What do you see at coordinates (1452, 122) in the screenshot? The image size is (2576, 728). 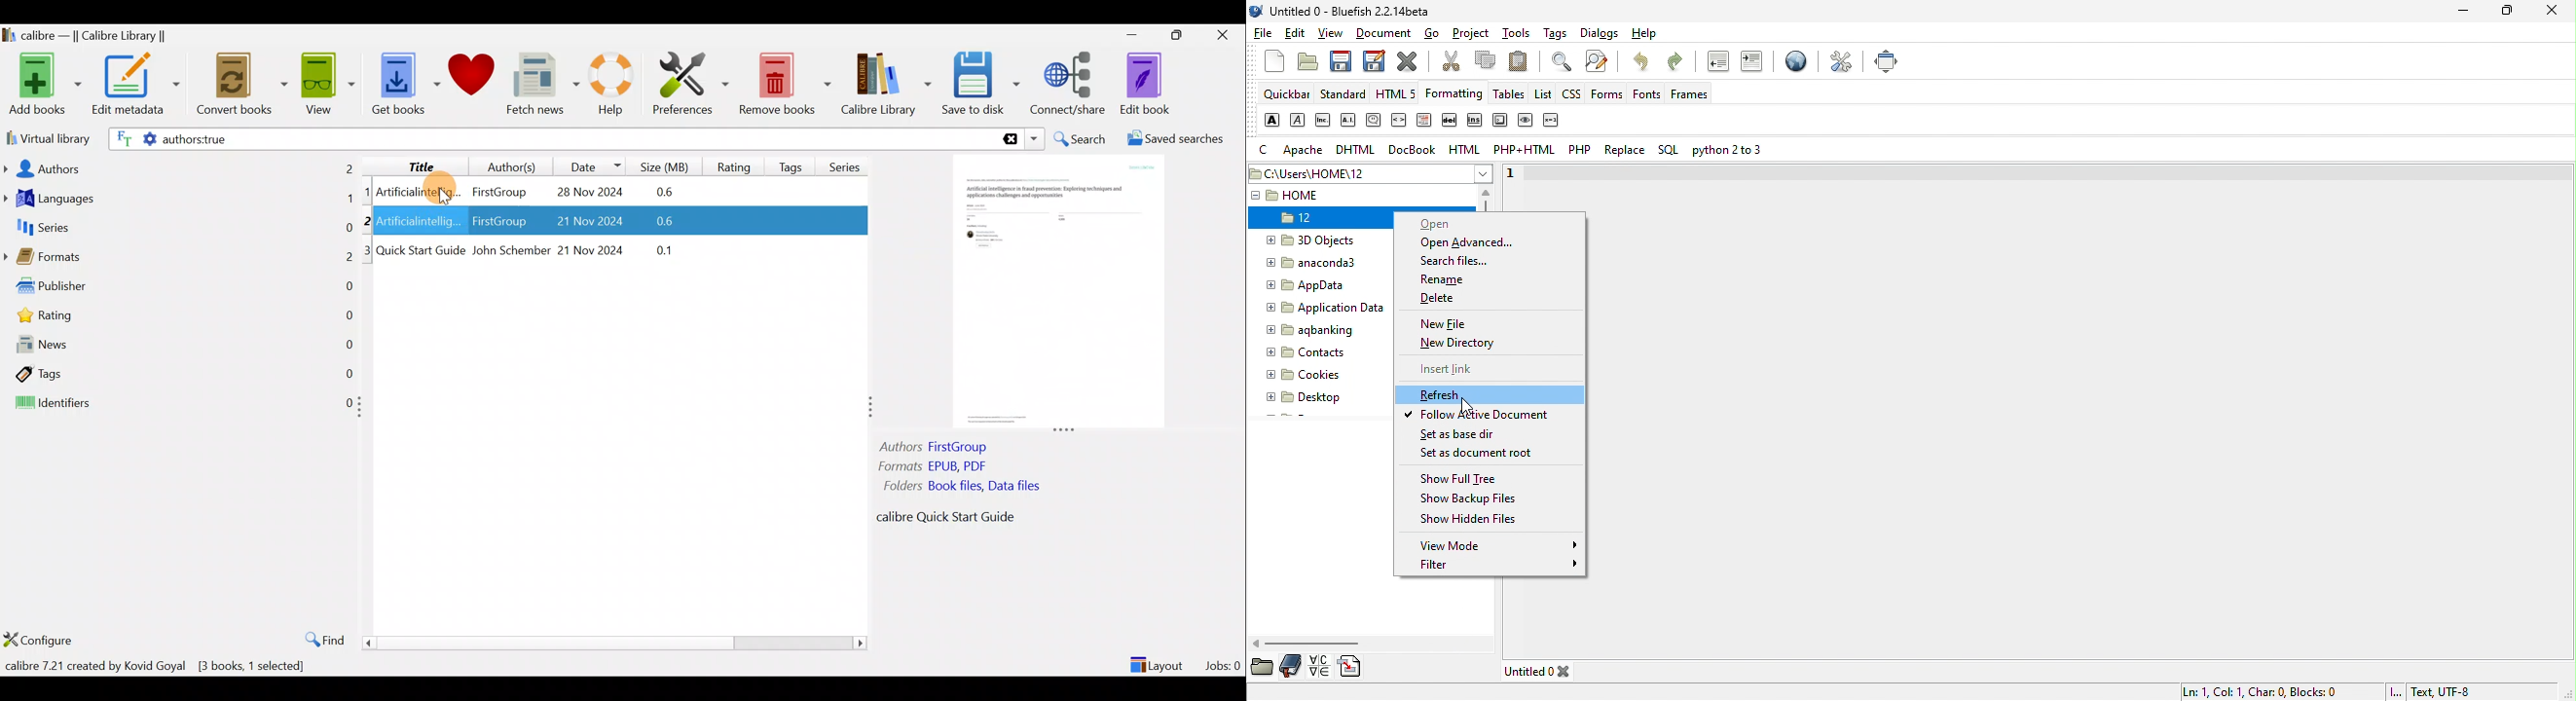 I see `delete` at bounding box center [1452, 122].